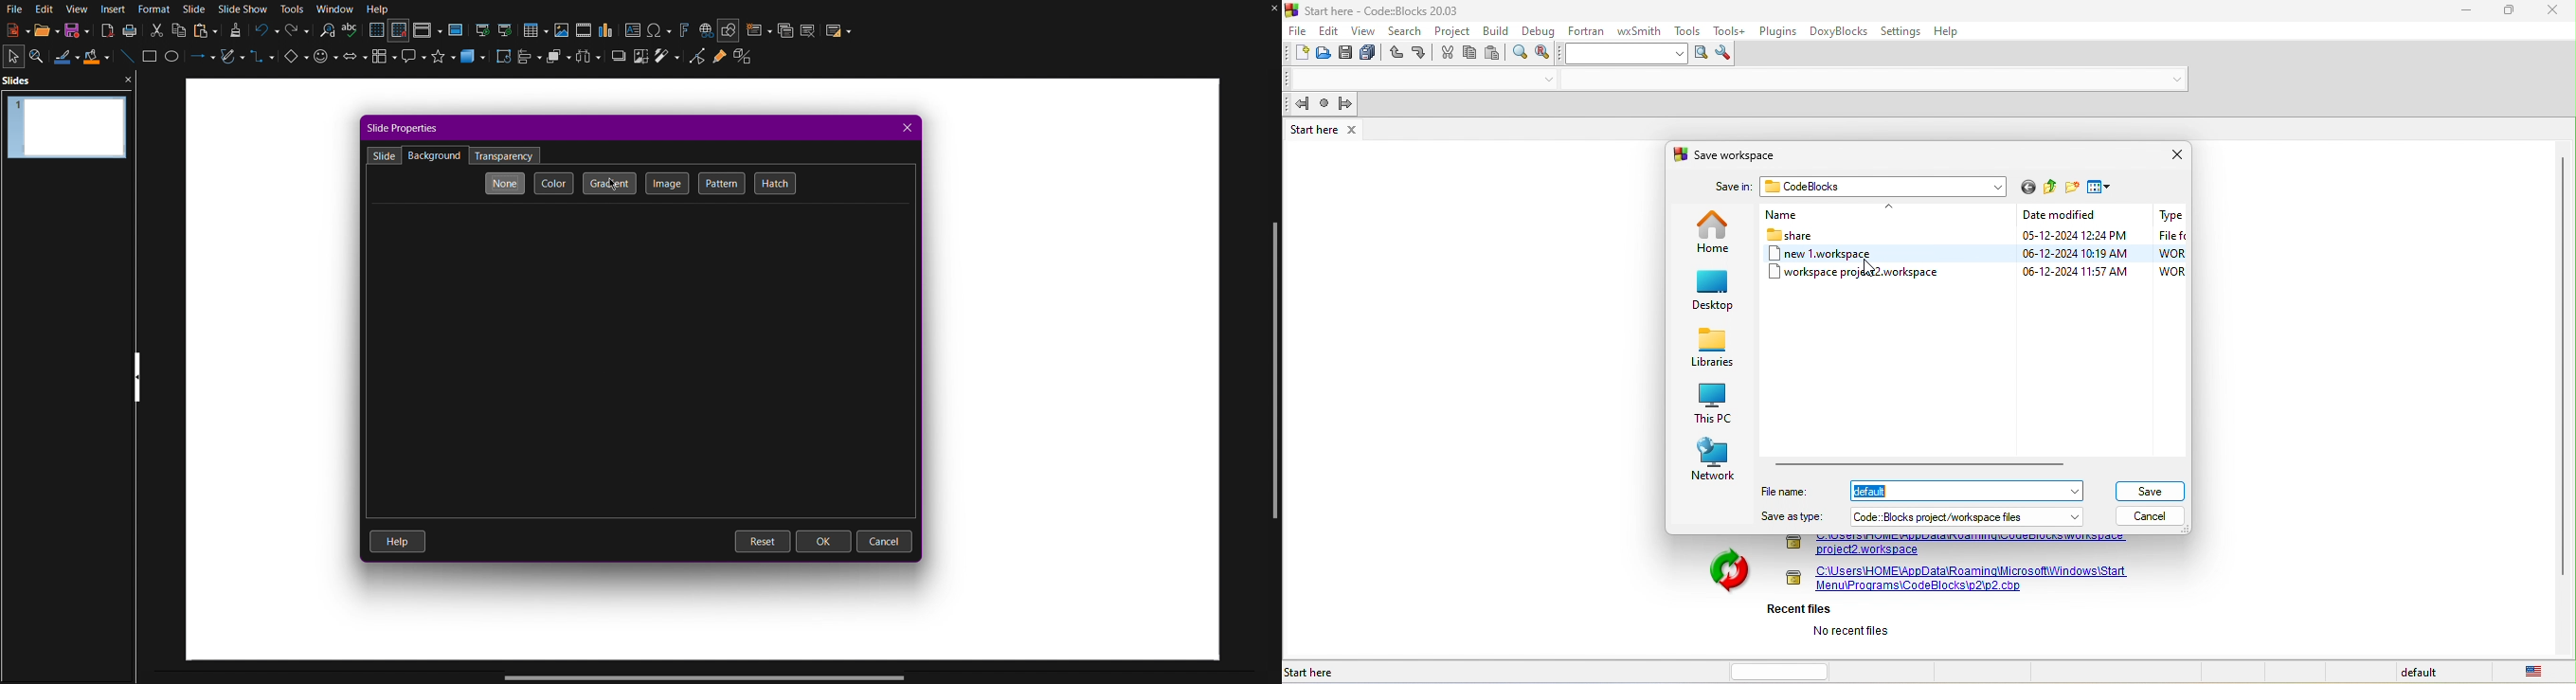 The image size is (2576, 700). Describe the element at coordinates (1700, 54) in the screenshot. I see `run search` at that location.